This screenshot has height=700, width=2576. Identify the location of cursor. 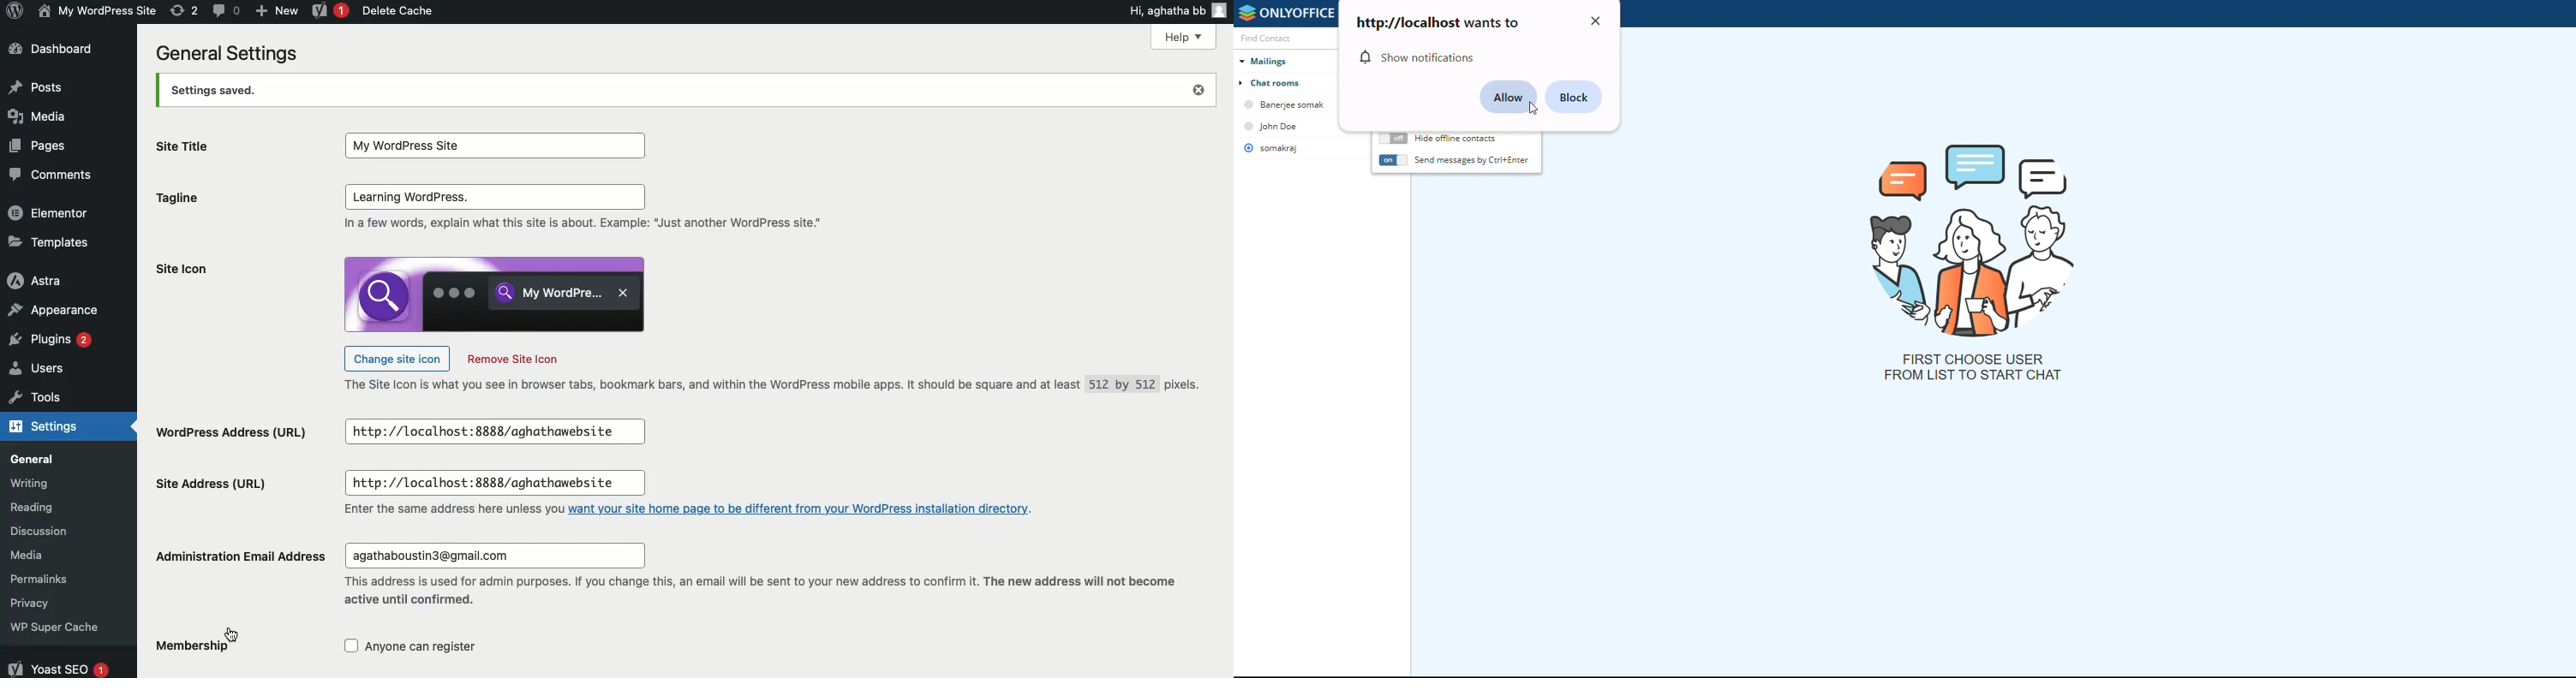
(236, 632).